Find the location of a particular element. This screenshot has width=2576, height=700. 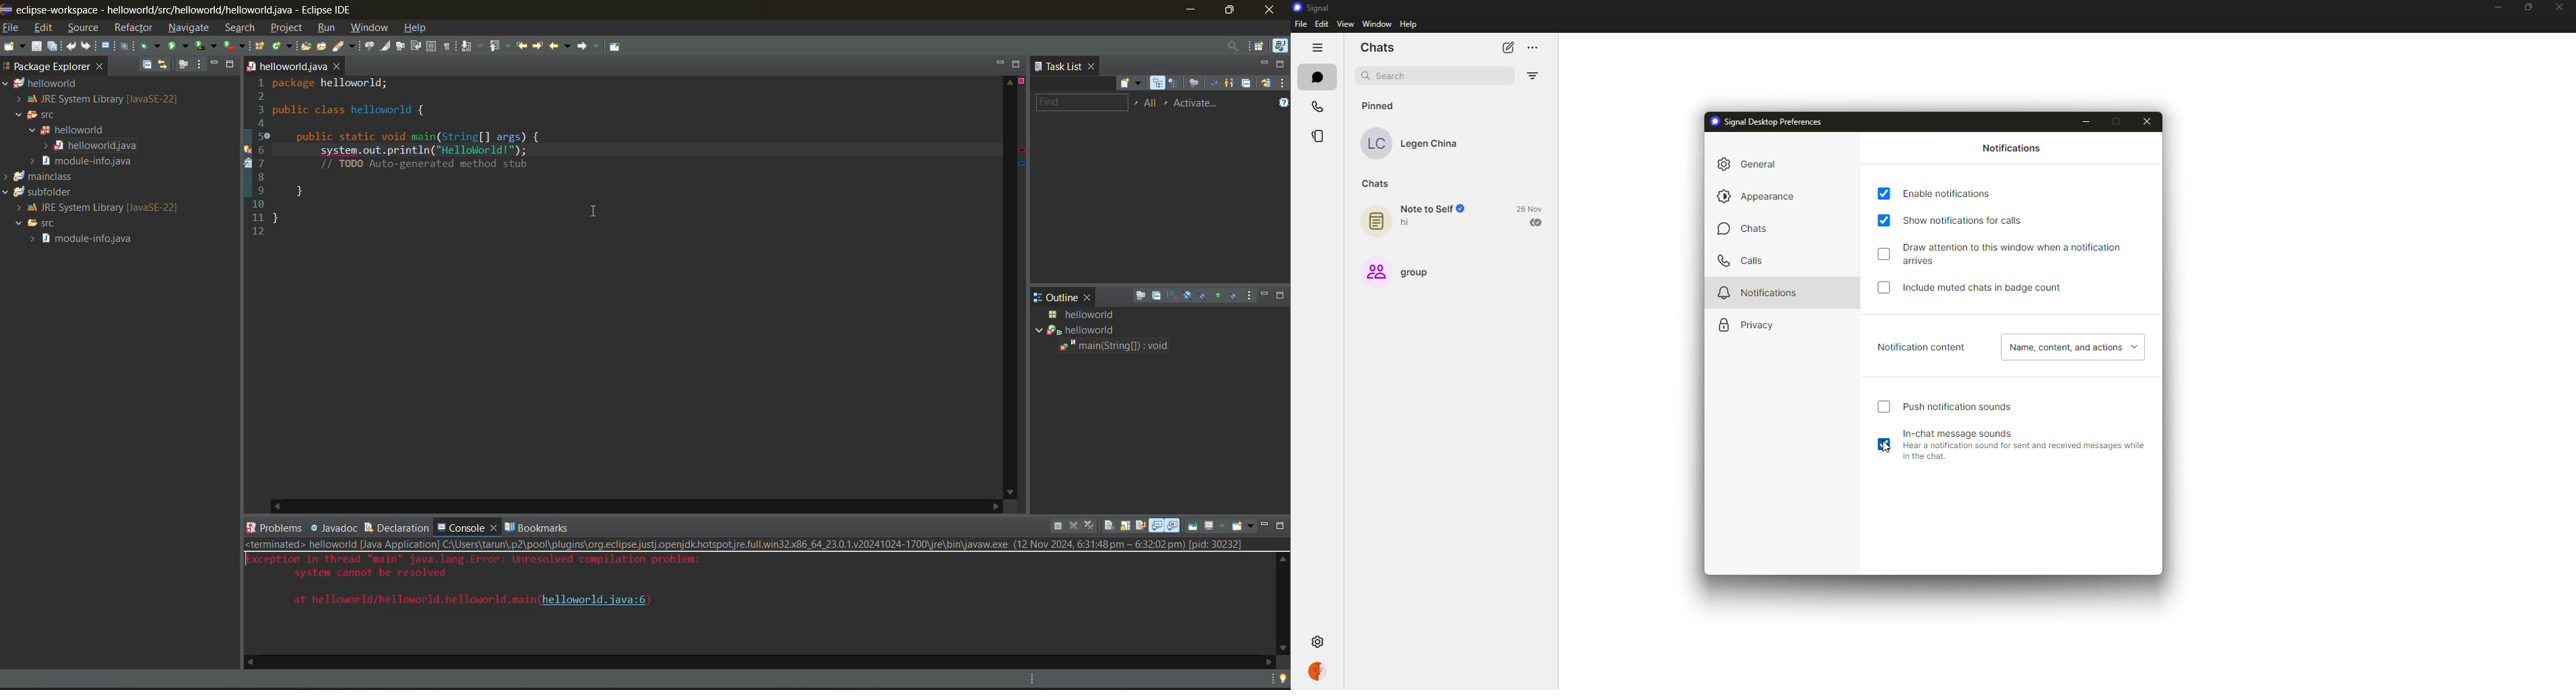

include muted chats in badge count is located at coordinates (1983, 288).